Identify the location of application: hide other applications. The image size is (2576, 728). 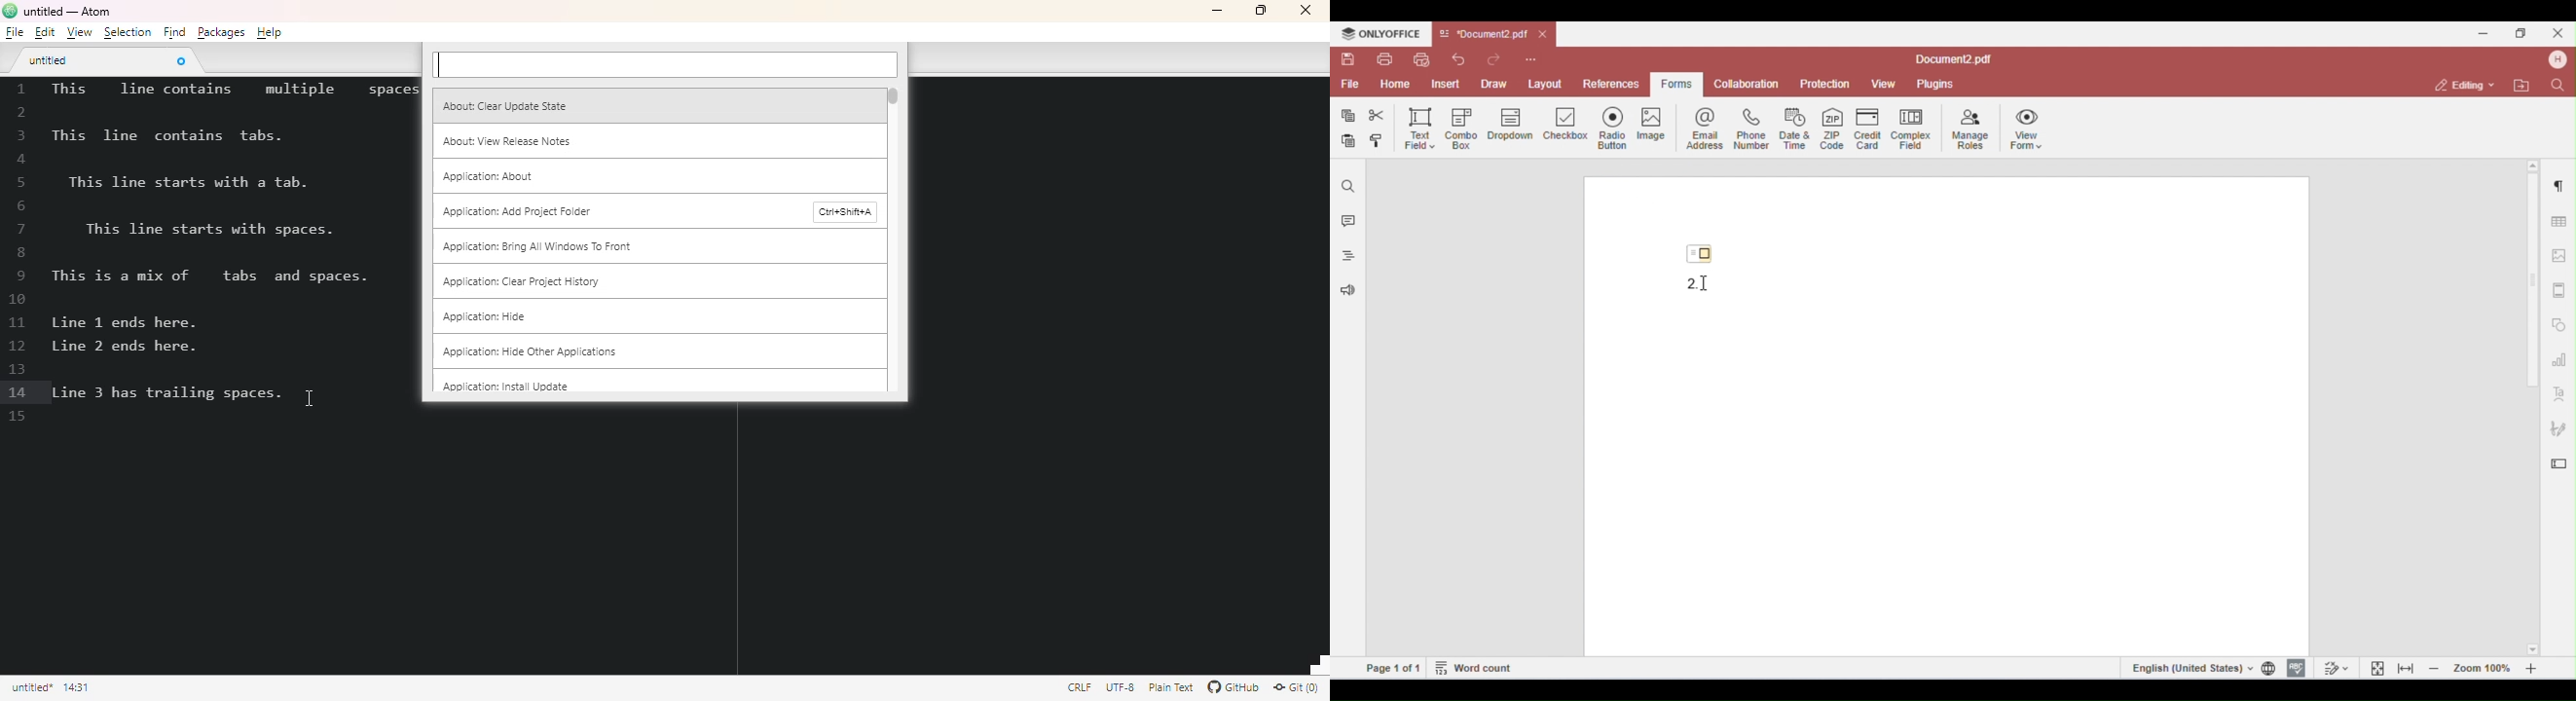
(530, 352).